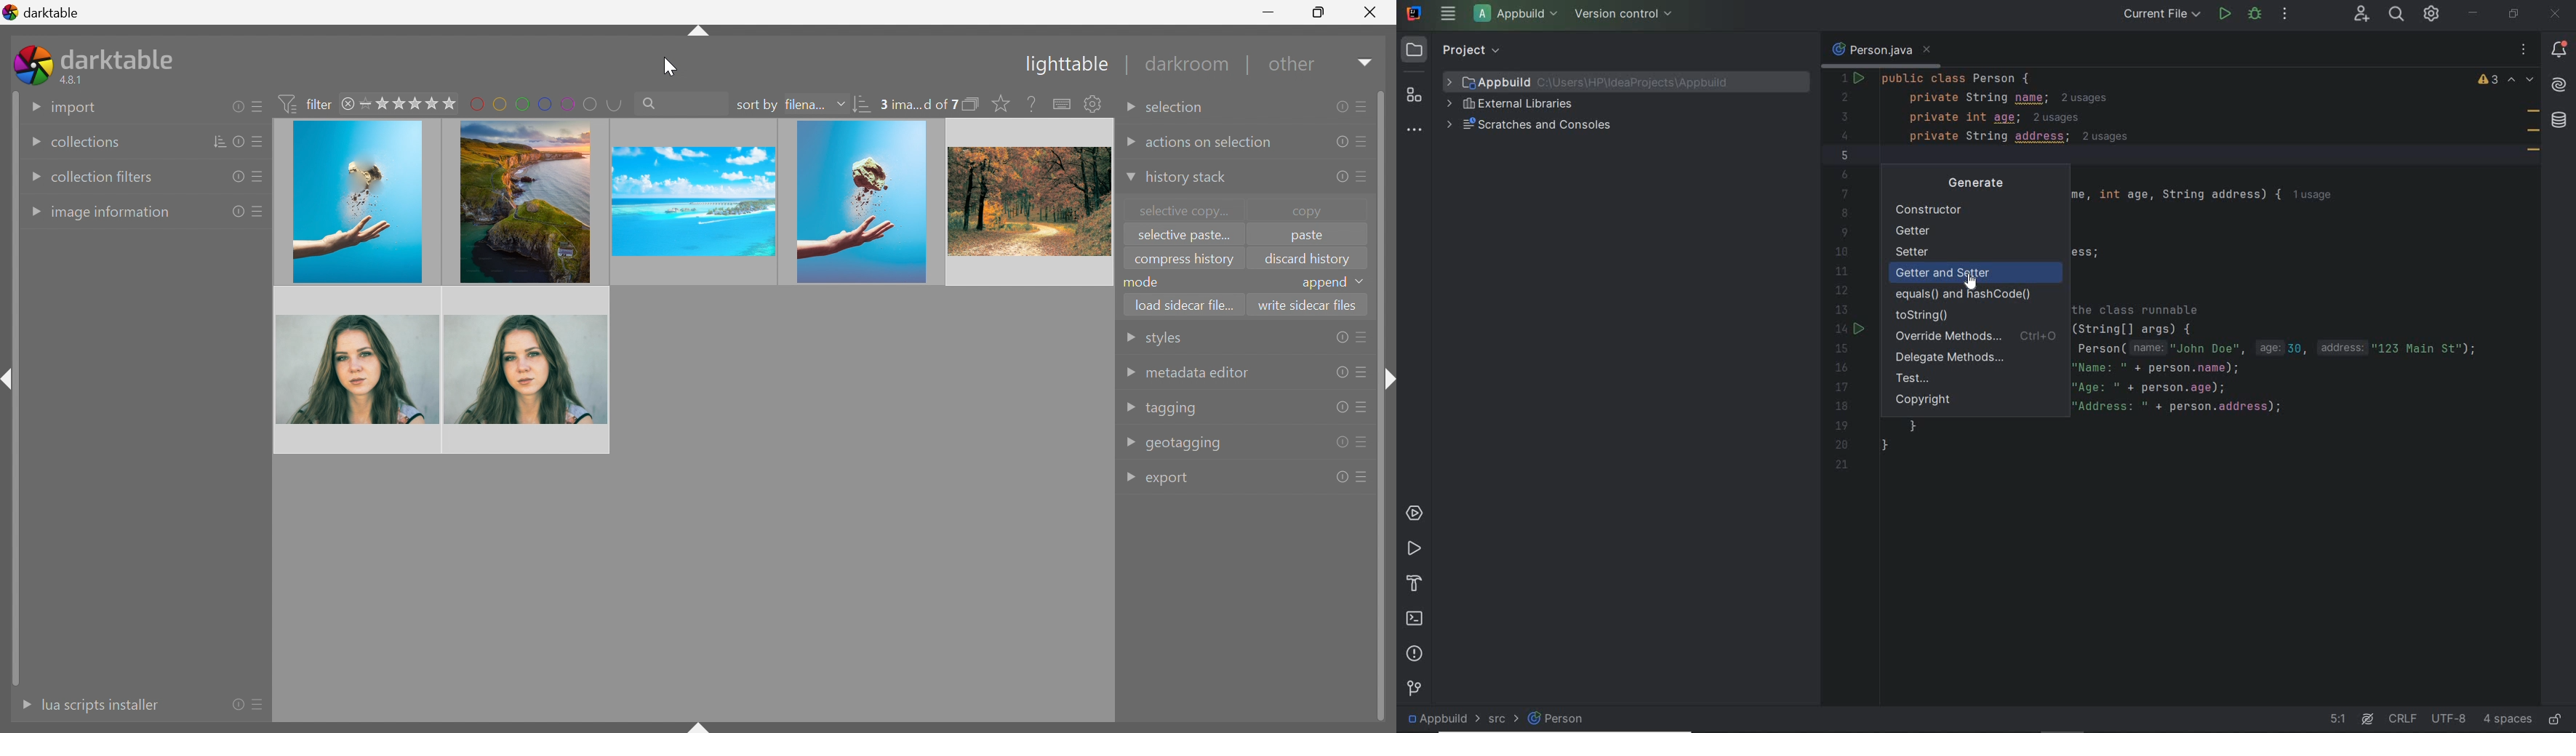  What do you see at coordinates (1186, 303) in the screenshot?
I see `load sidecar file...` at bounding box center [1186, 303].